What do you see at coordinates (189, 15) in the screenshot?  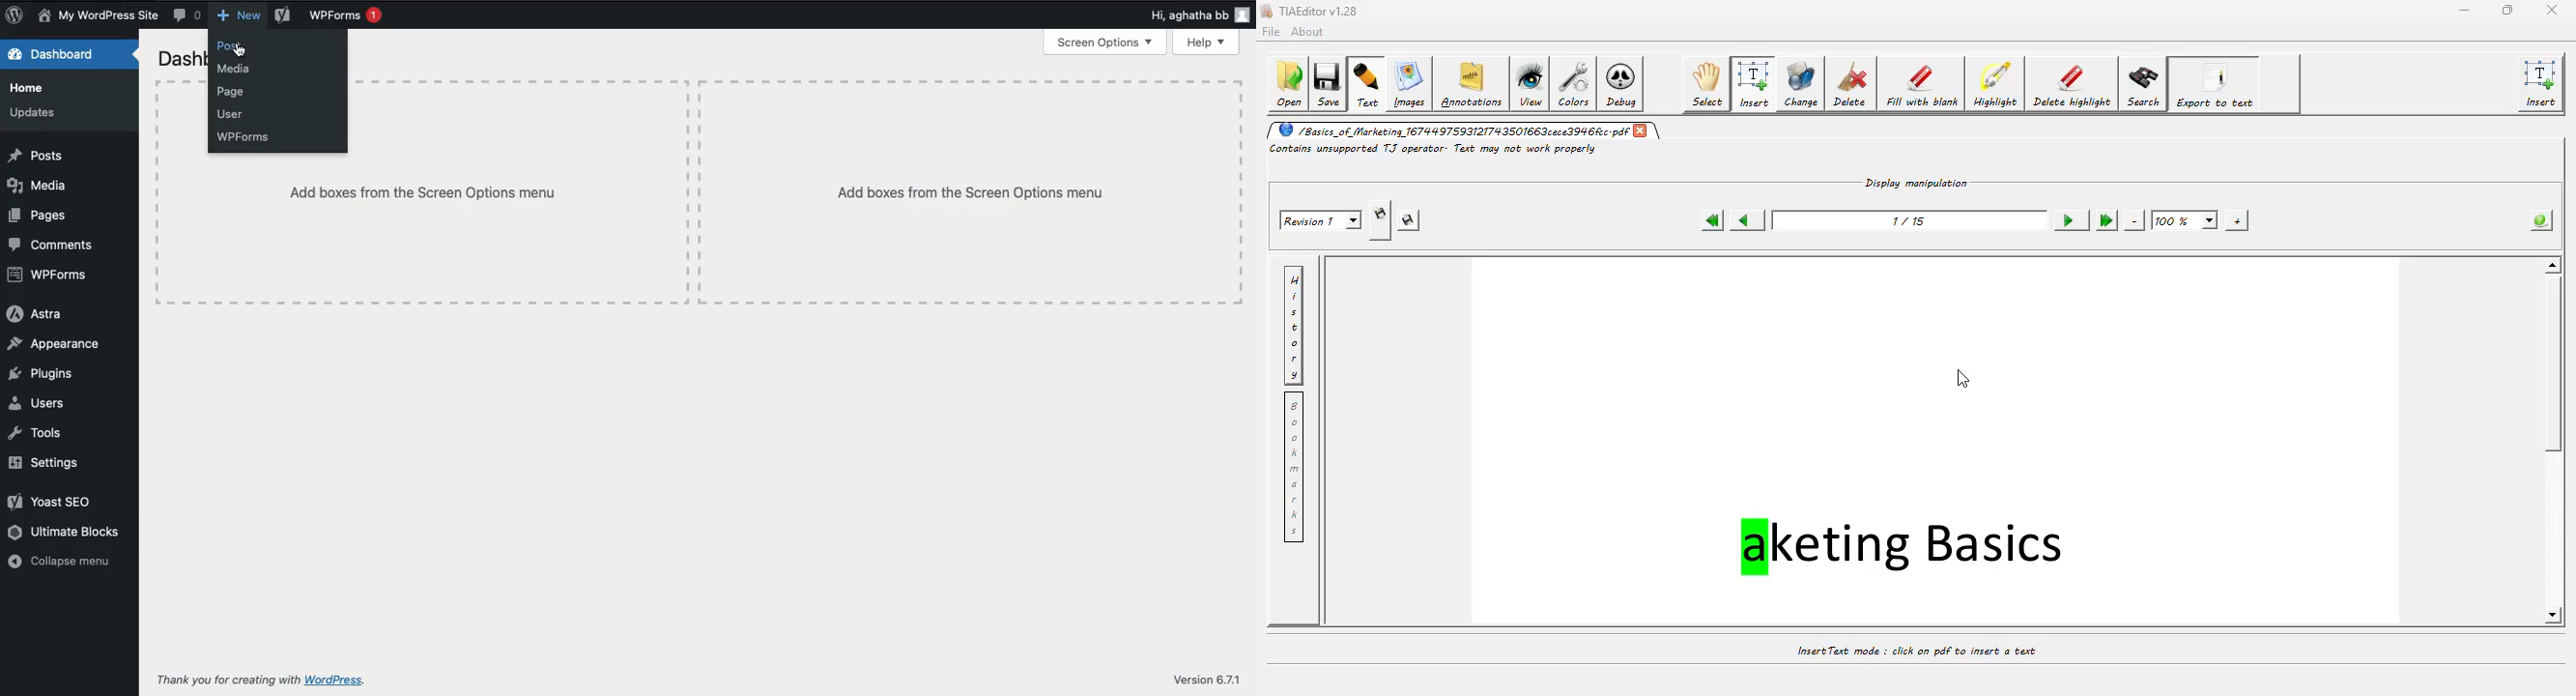 I see `Comment` at bounding box center [189, 15].